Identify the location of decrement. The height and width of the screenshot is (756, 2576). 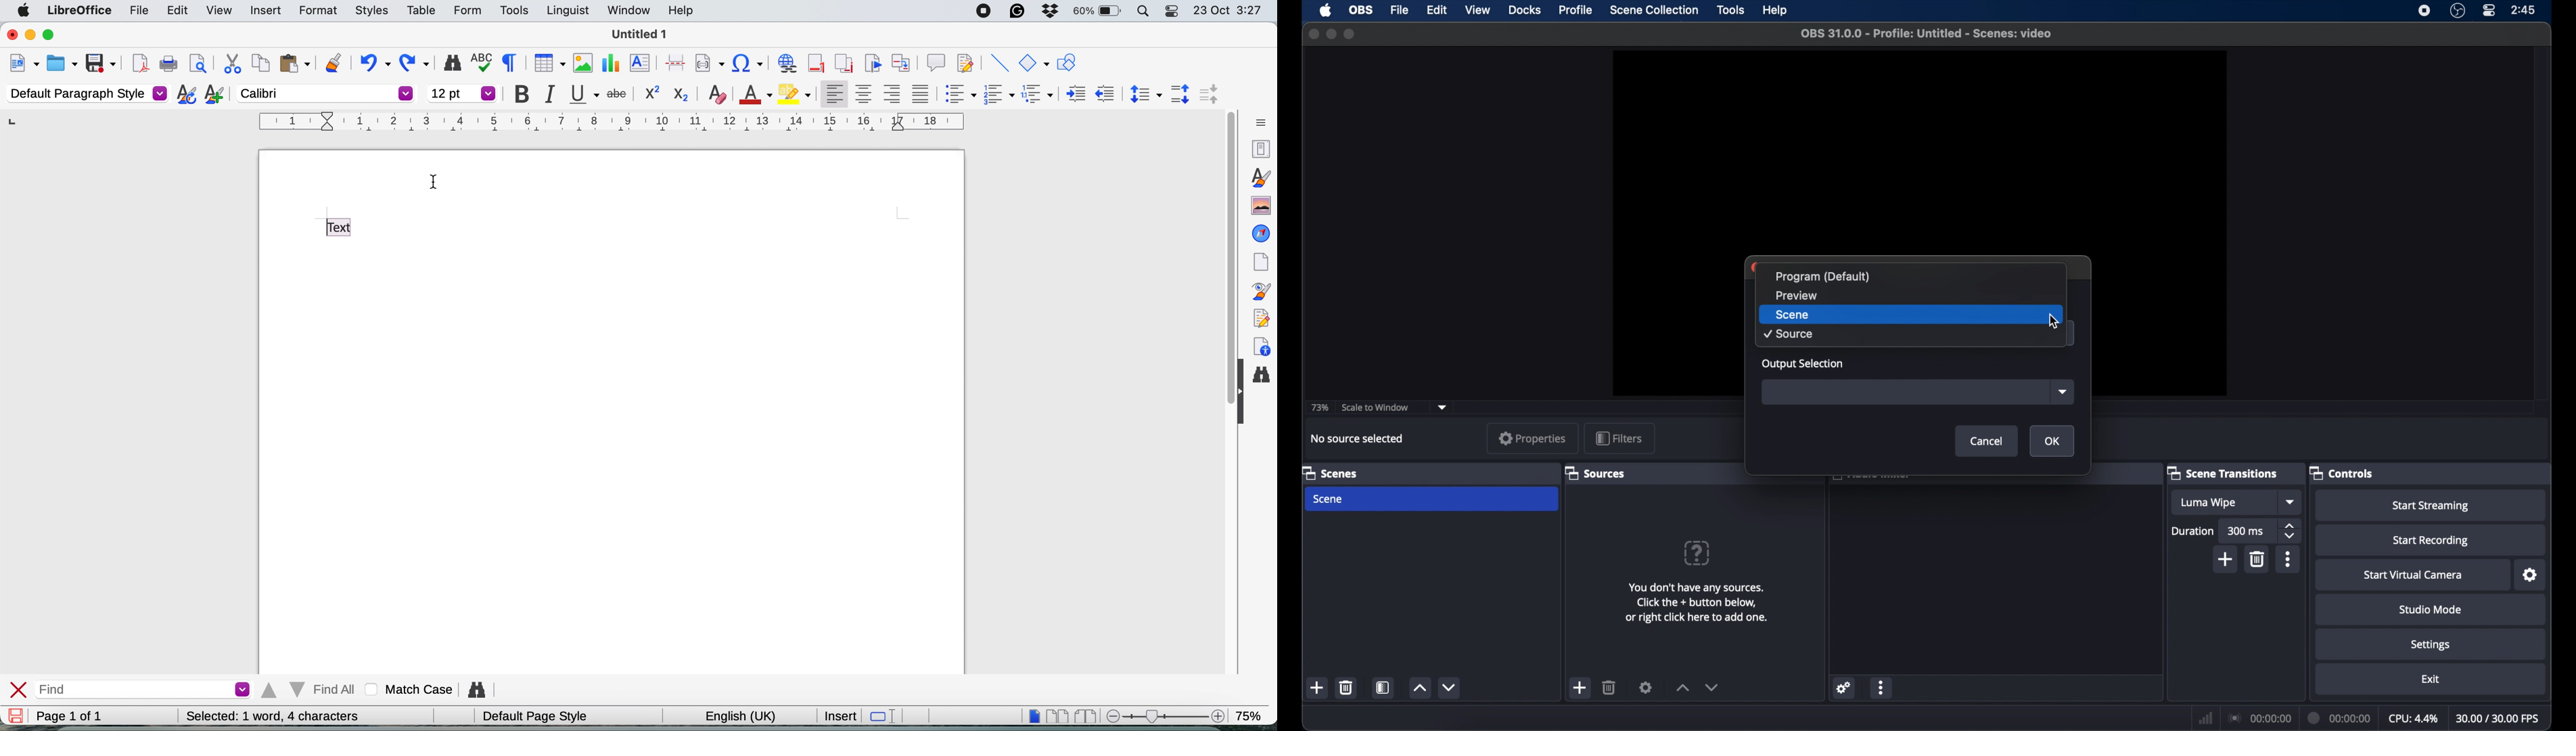
(1711, 687).